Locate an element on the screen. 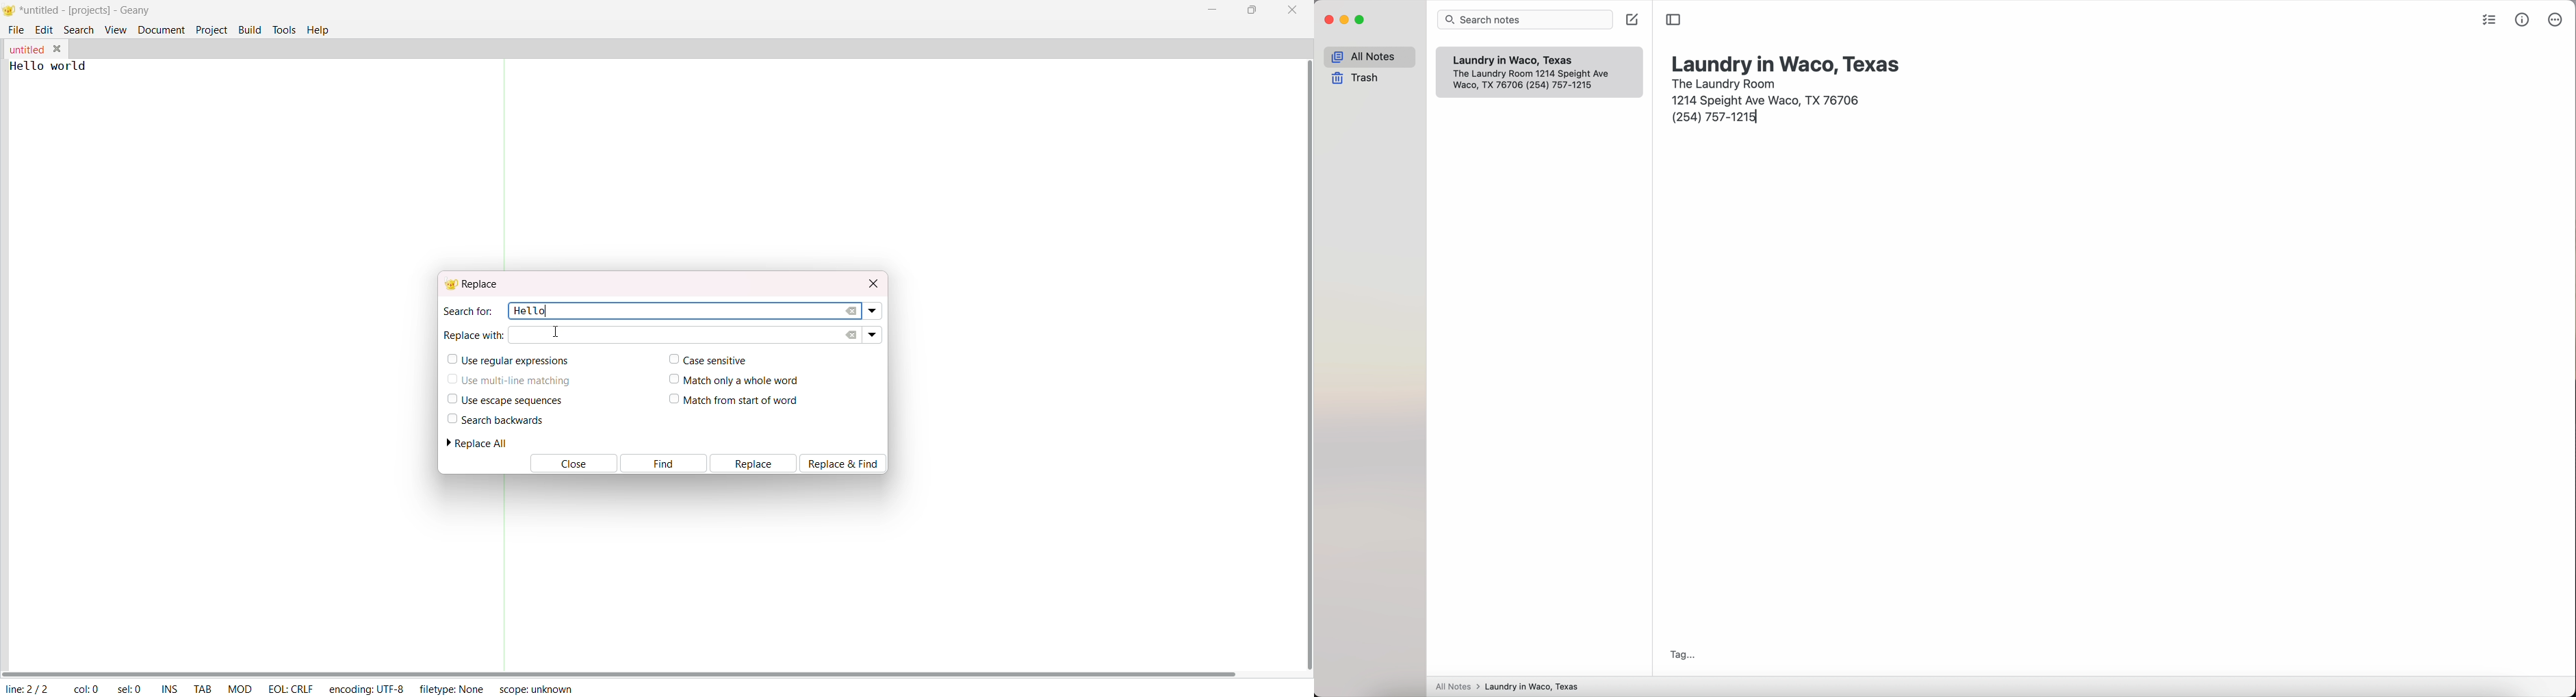  replace is located at coordinates (475, 284).